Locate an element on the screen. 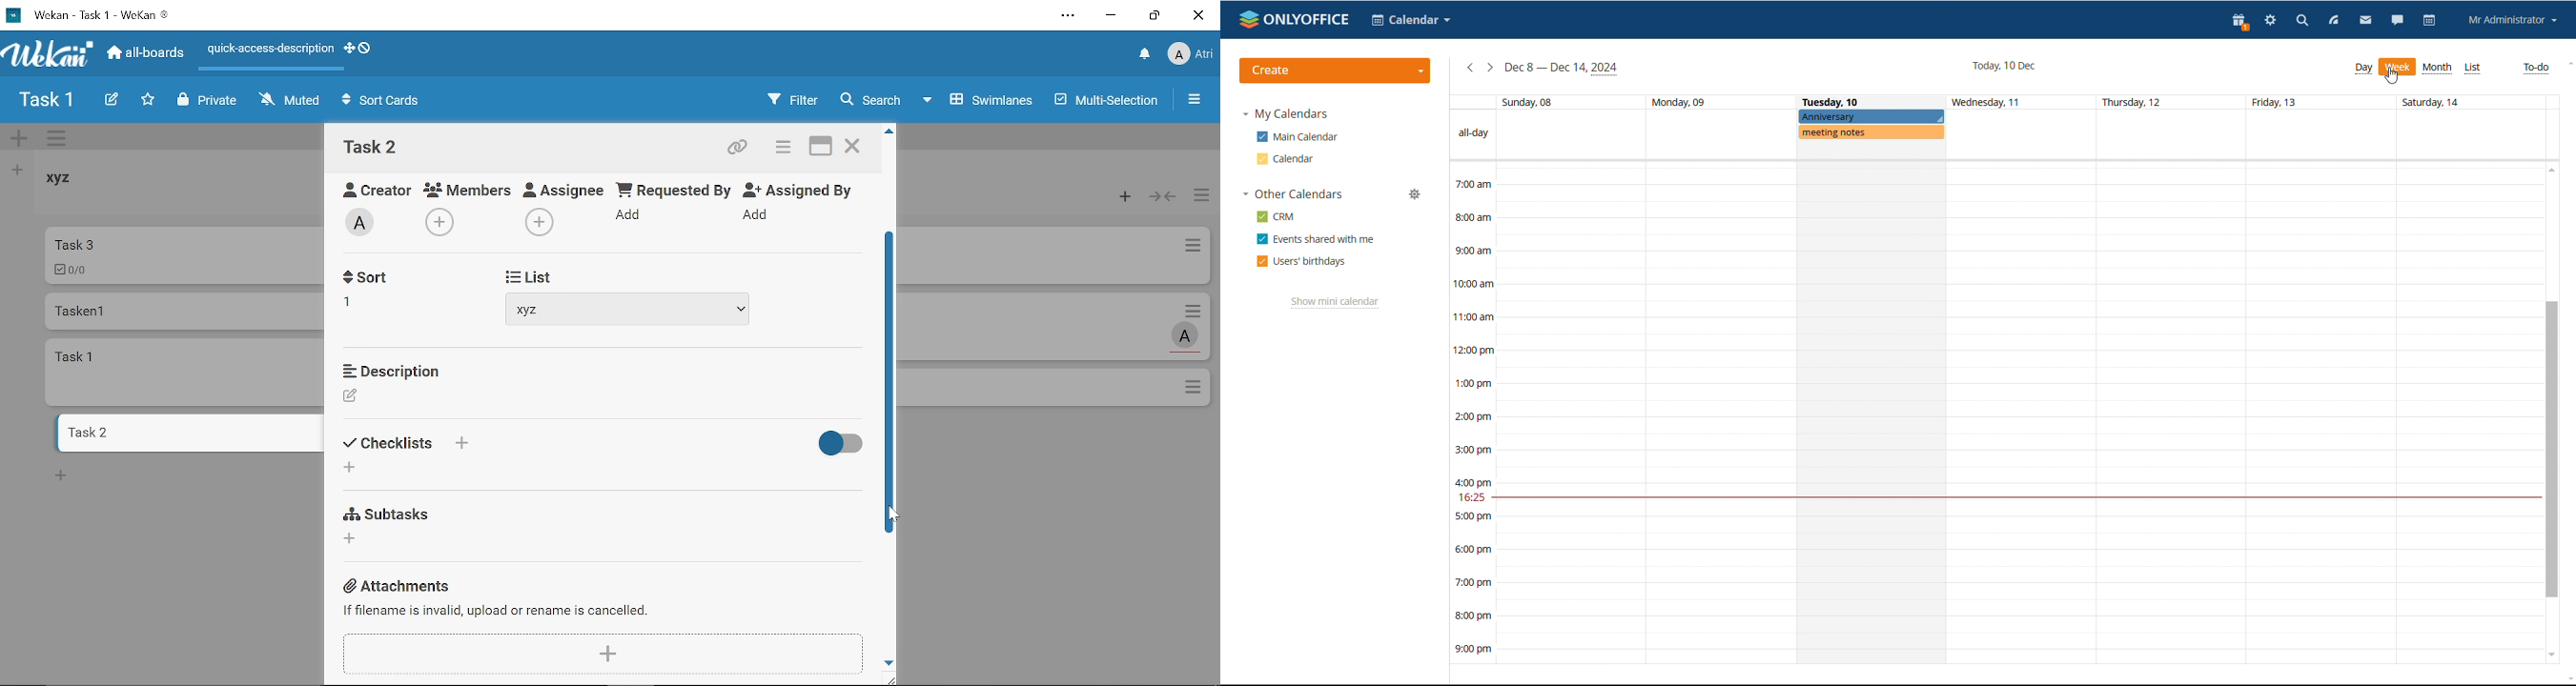 The height and width of the screenshot is (700, 2576). feed is located at coordinates (2335, 21).